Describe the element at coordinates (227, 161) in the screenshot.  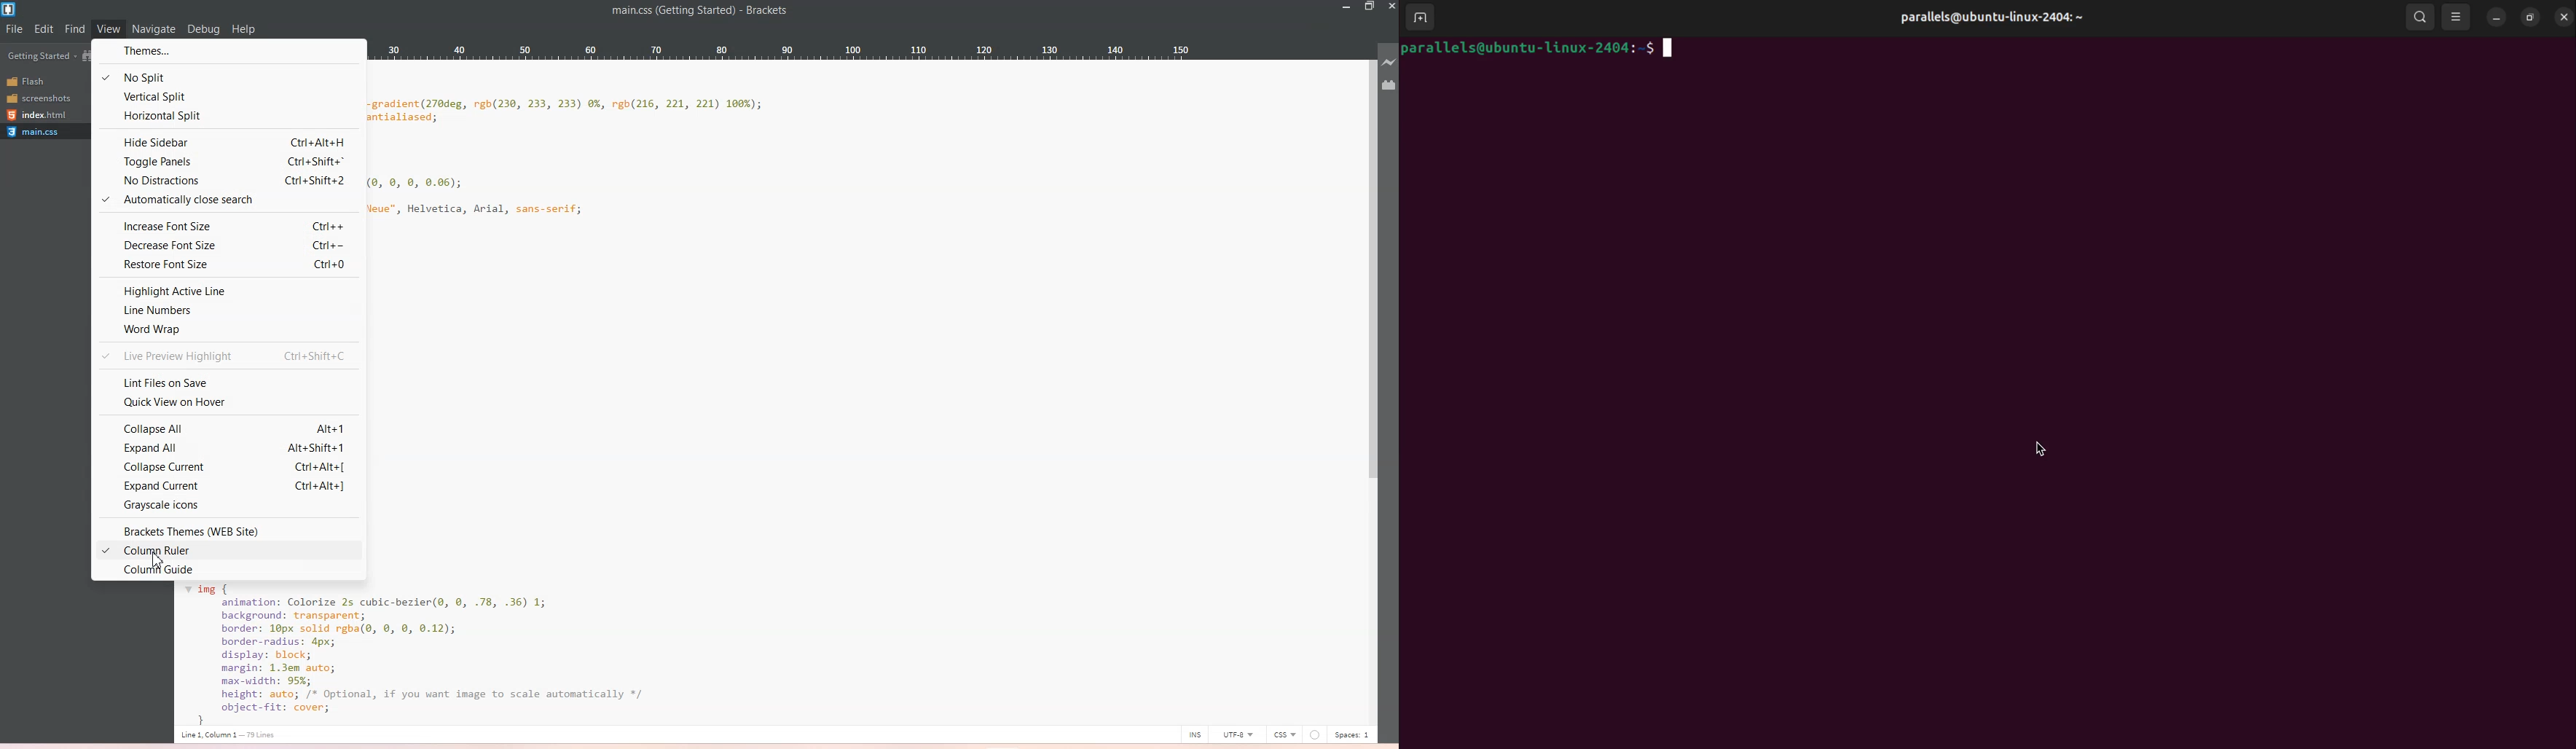
I see `Toggle panels` at that location.